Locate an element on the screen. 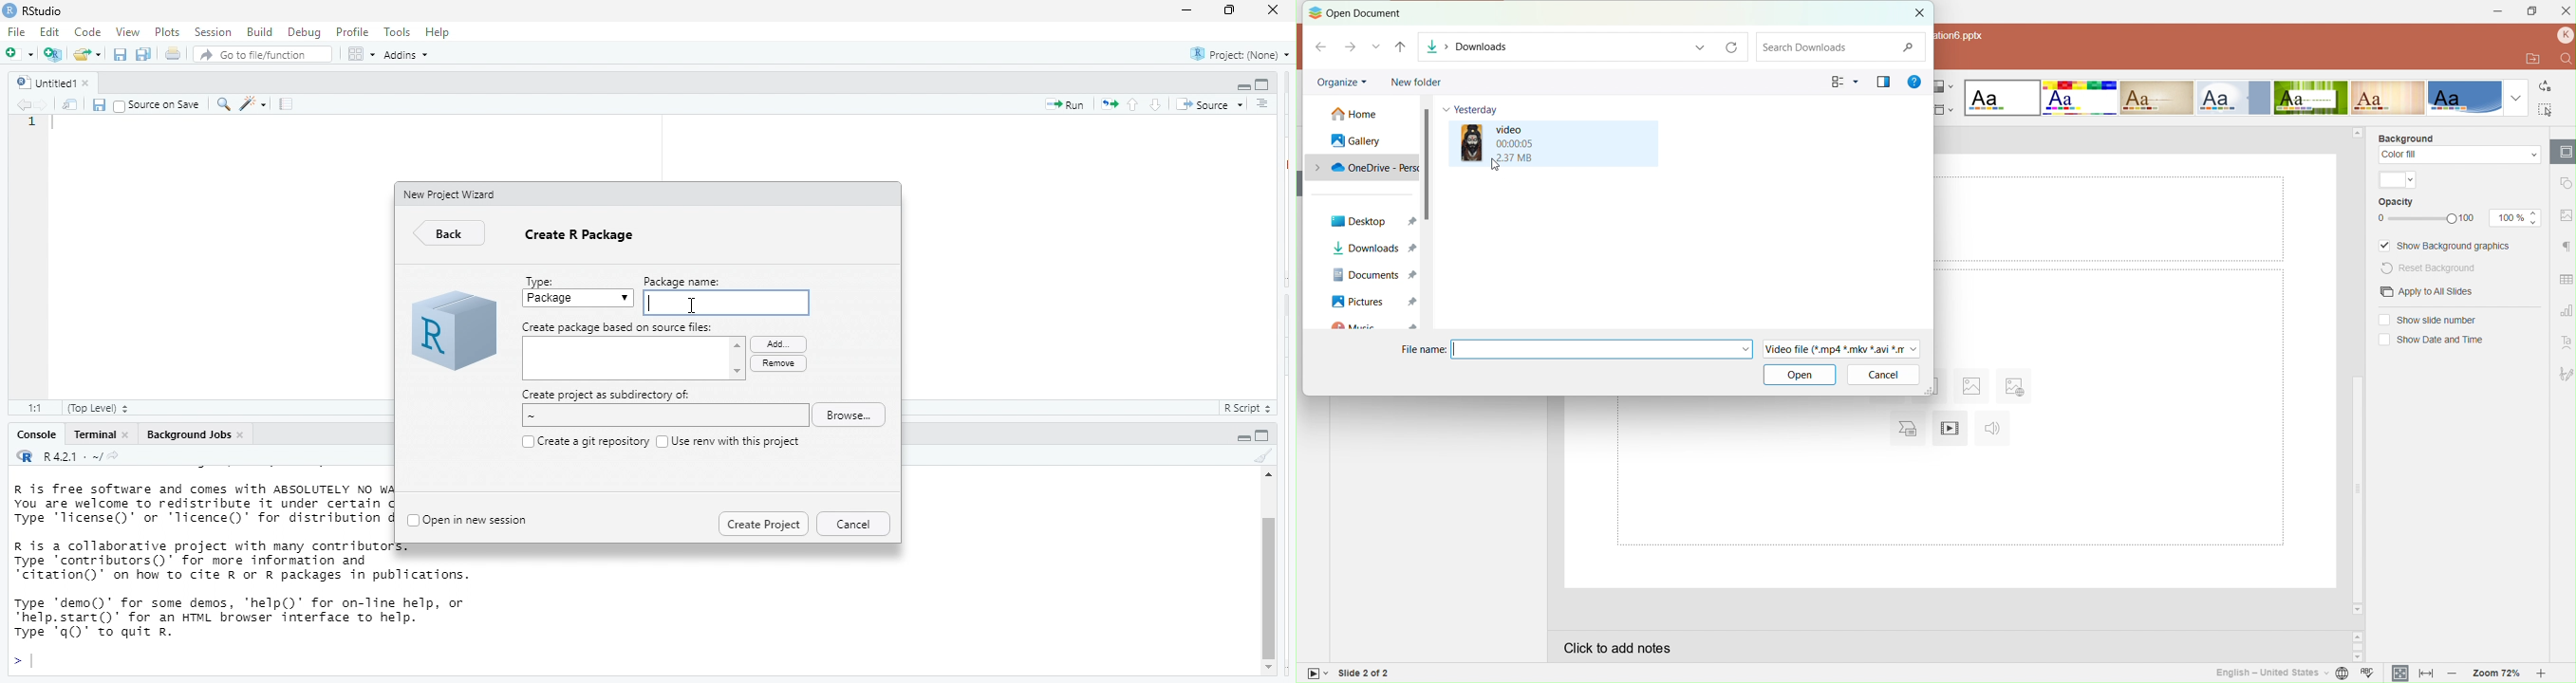  Get help is located at coordinates (1916, 82).